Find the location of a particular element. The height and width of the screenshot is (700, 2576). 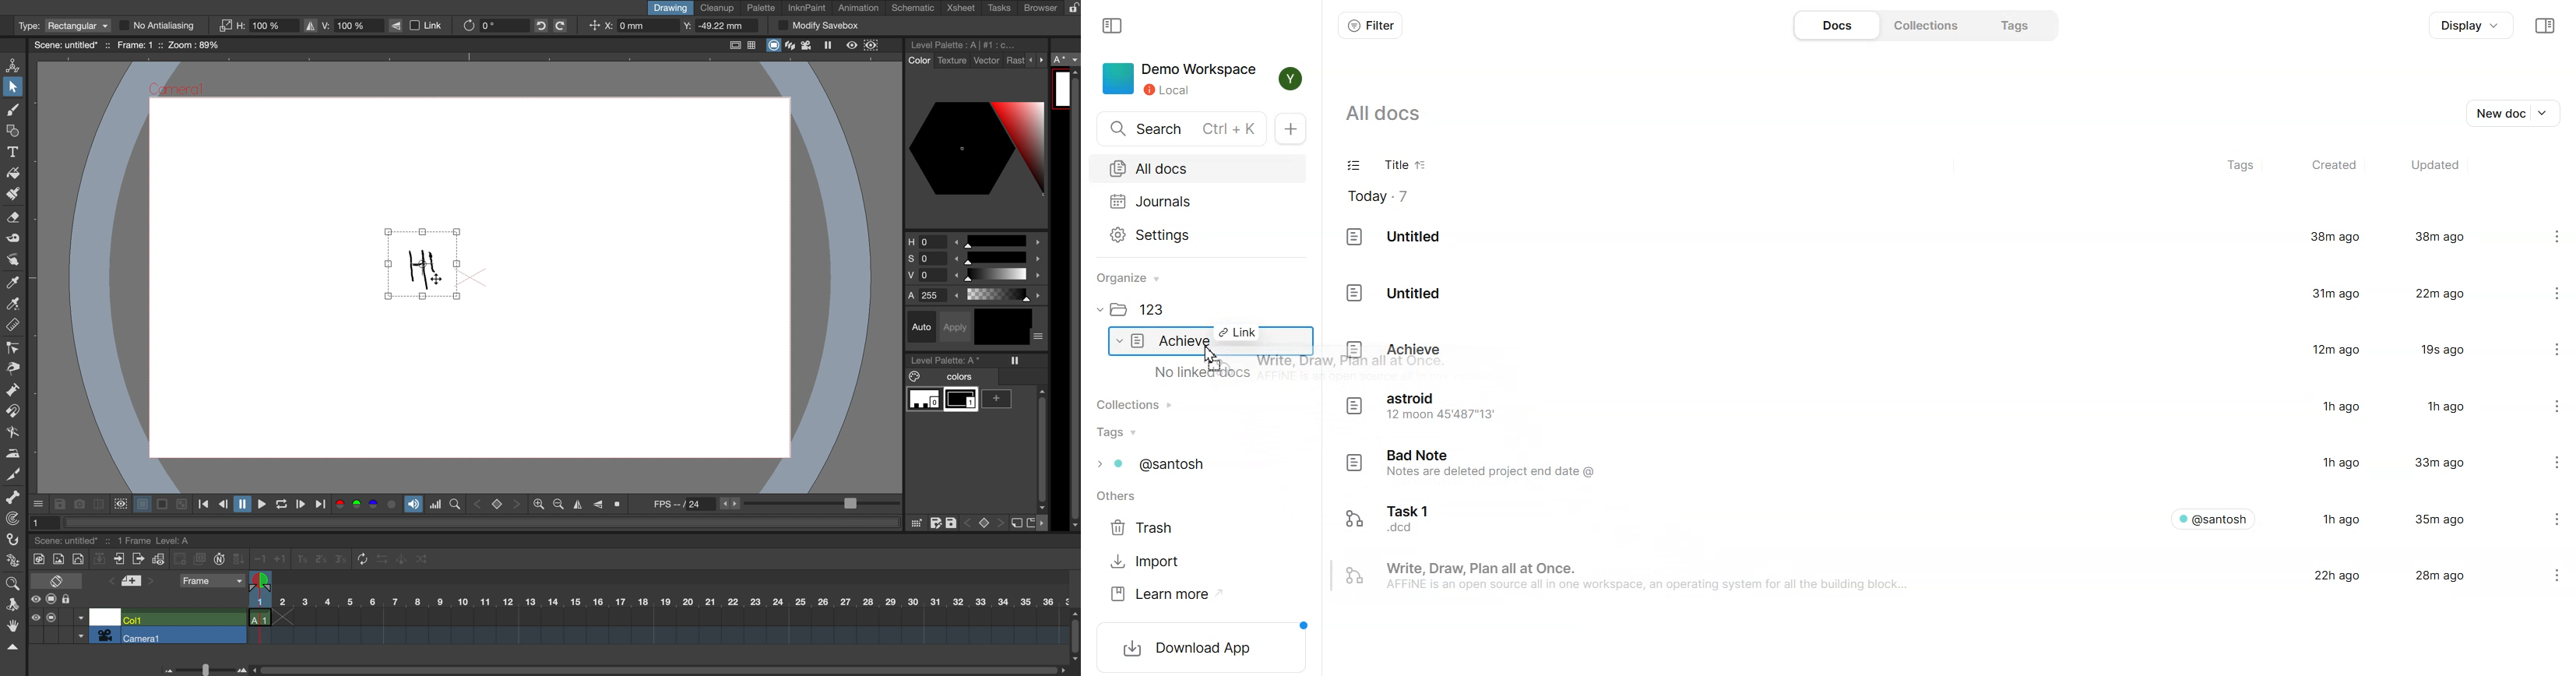

Sort is located at coordinates (1422, 166).